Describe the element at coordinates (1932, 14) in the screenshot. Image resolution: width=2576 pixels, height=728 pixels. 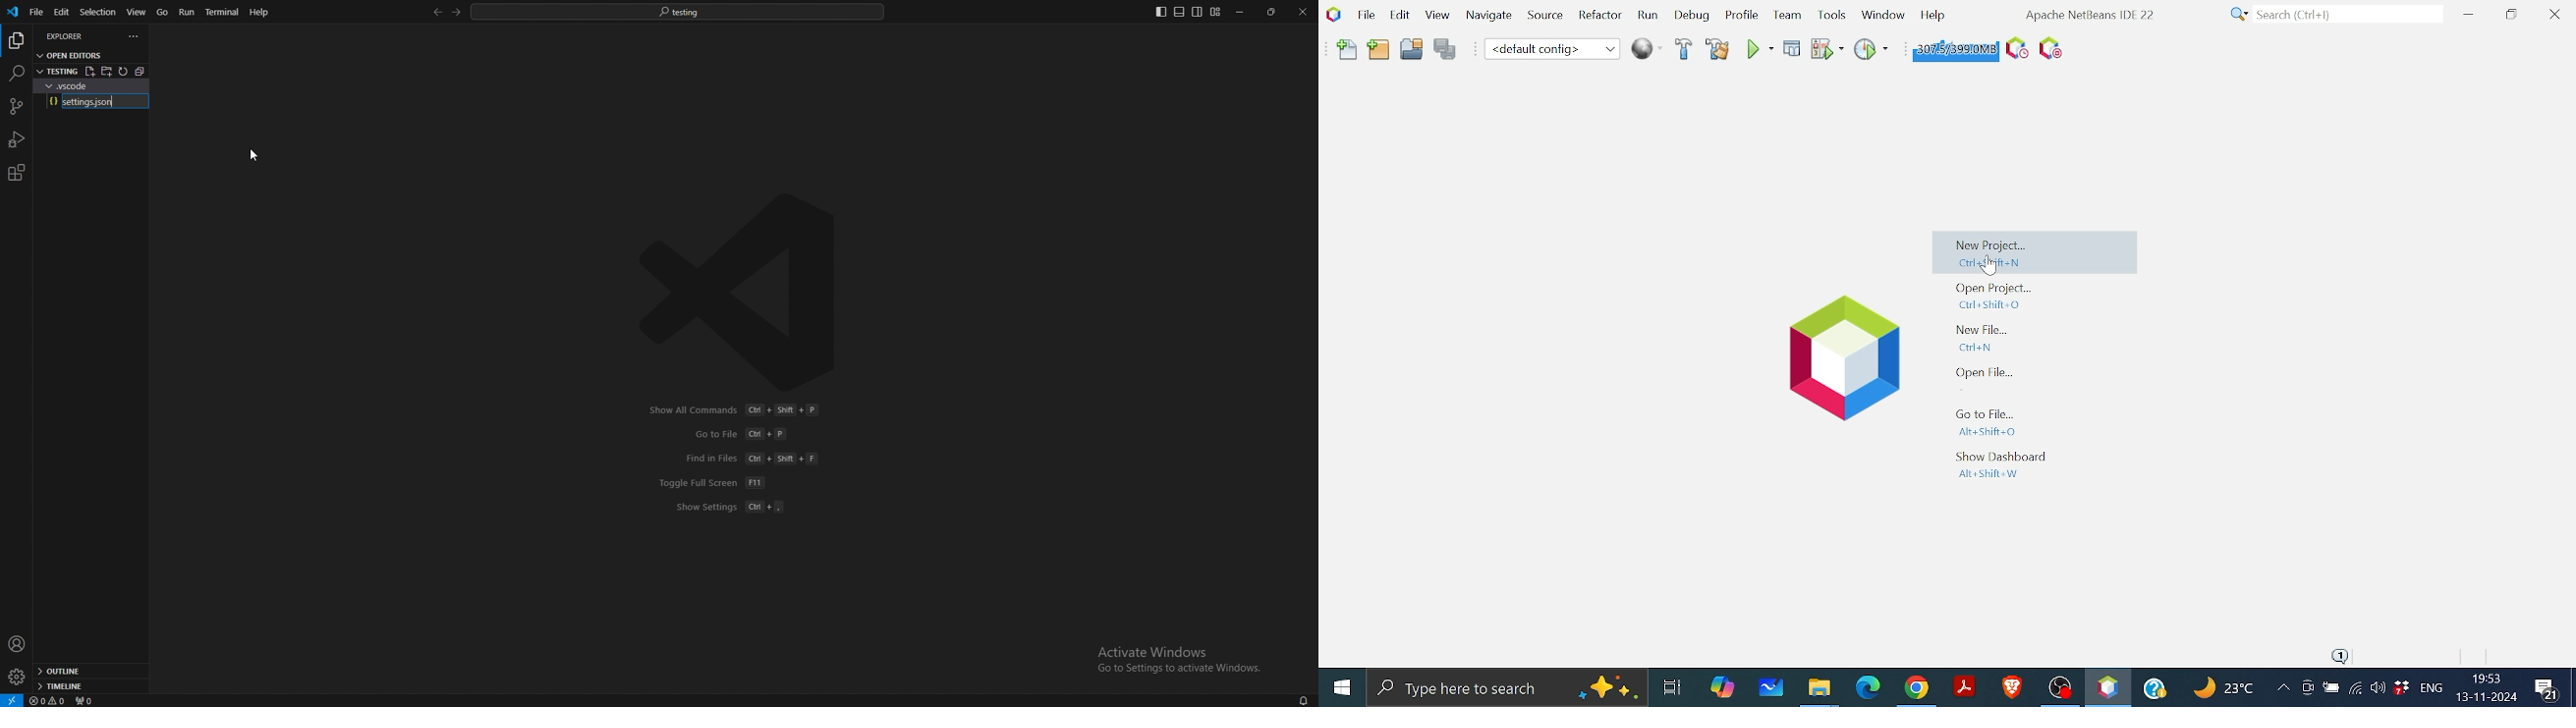
I see `Help` at that location.